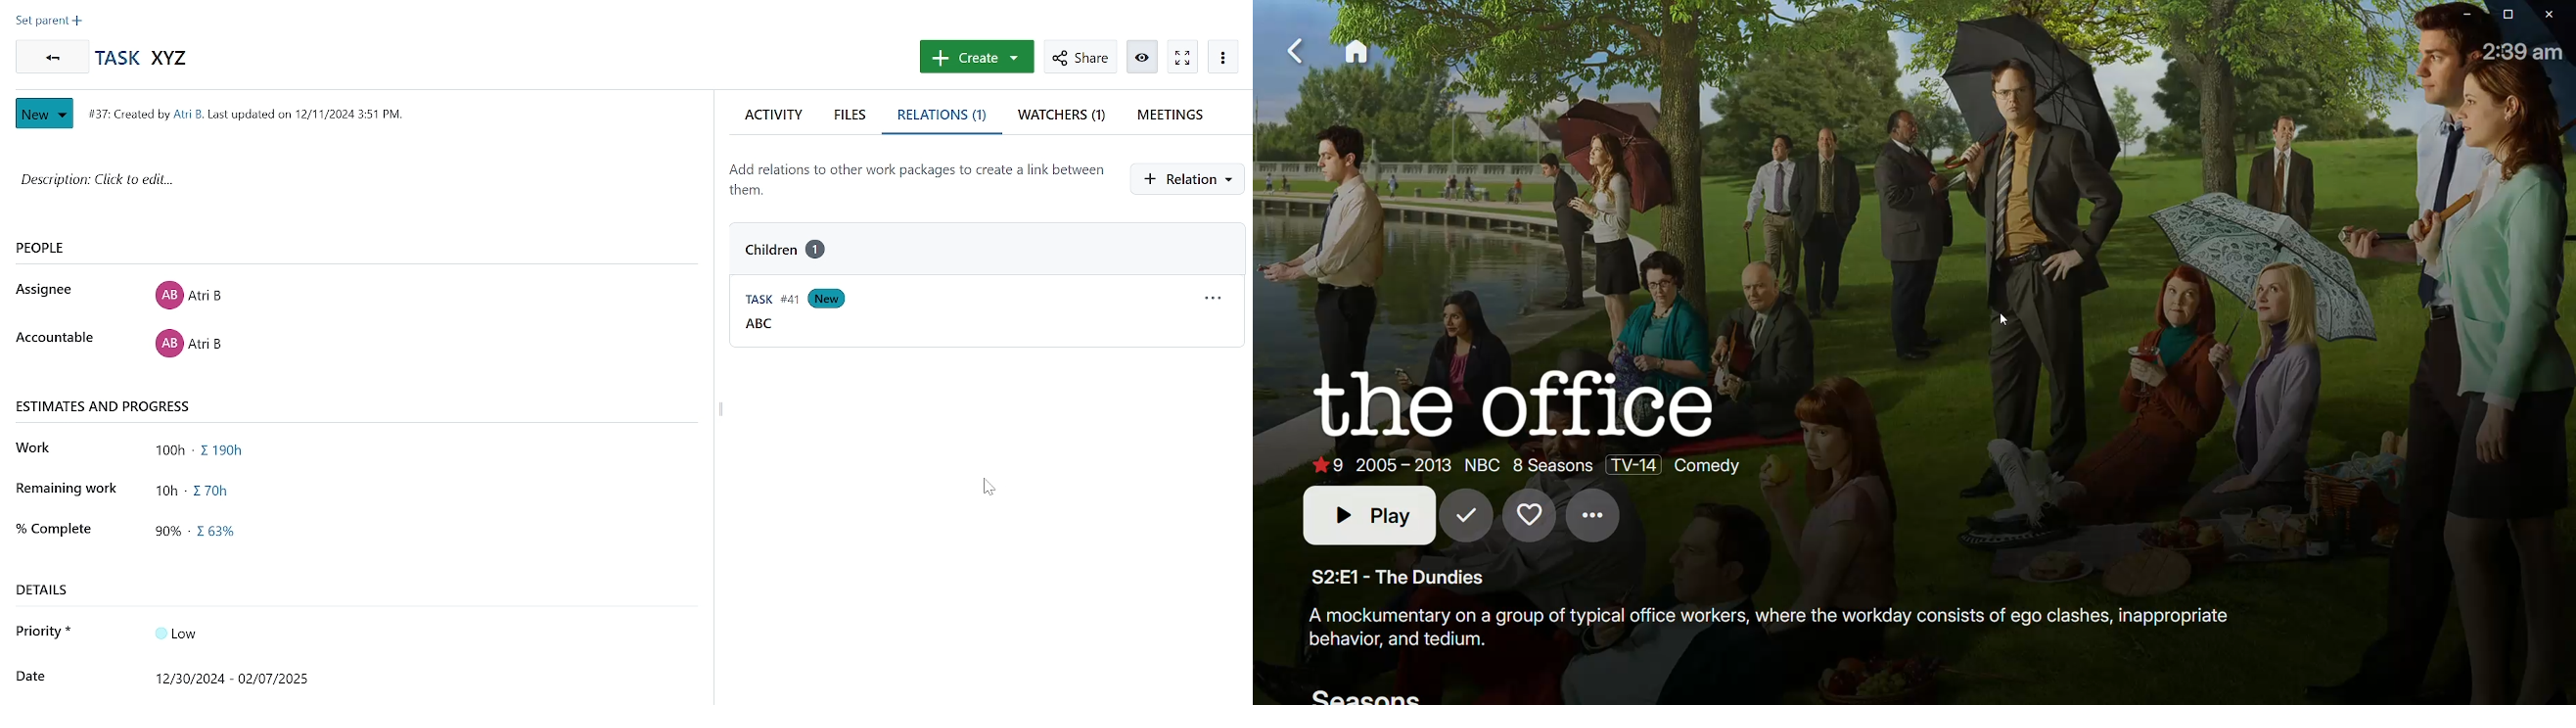 The image size is (2576, 728). I want to click on Assignee, so click(188, 293).